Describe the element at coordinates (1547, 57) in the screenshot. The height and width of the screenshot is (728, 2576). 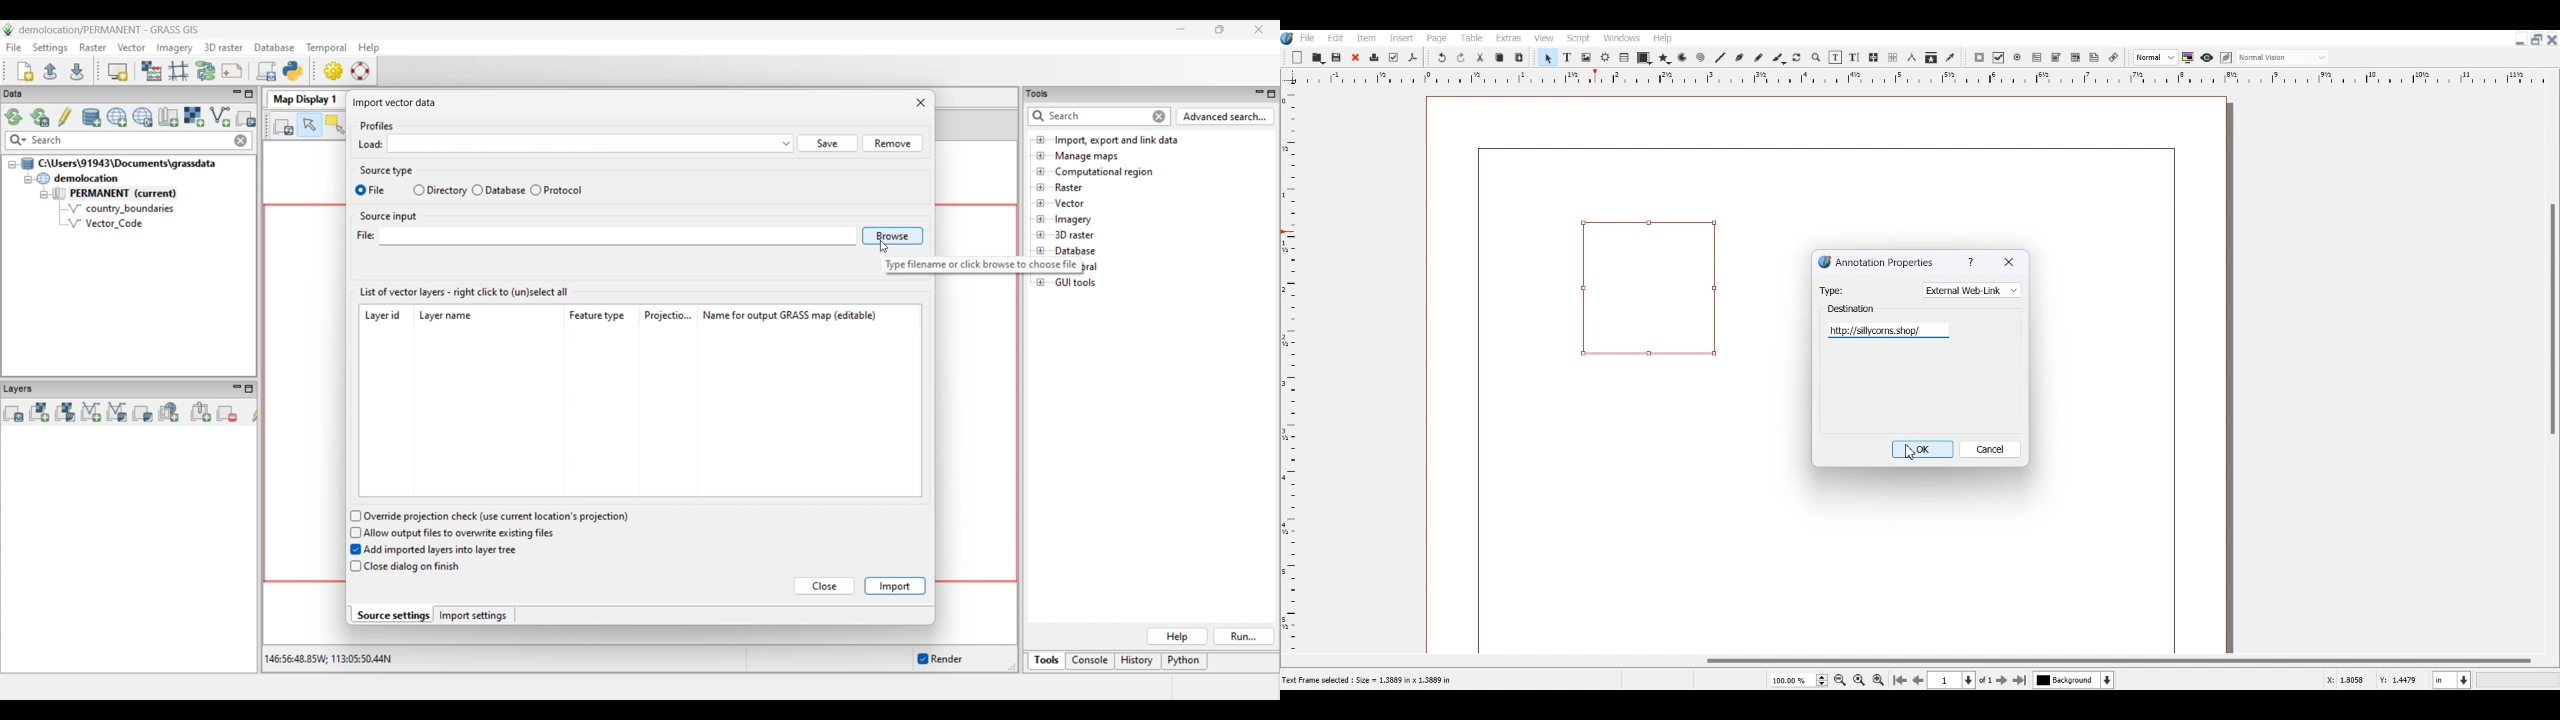
I see `Select Item` at that location.